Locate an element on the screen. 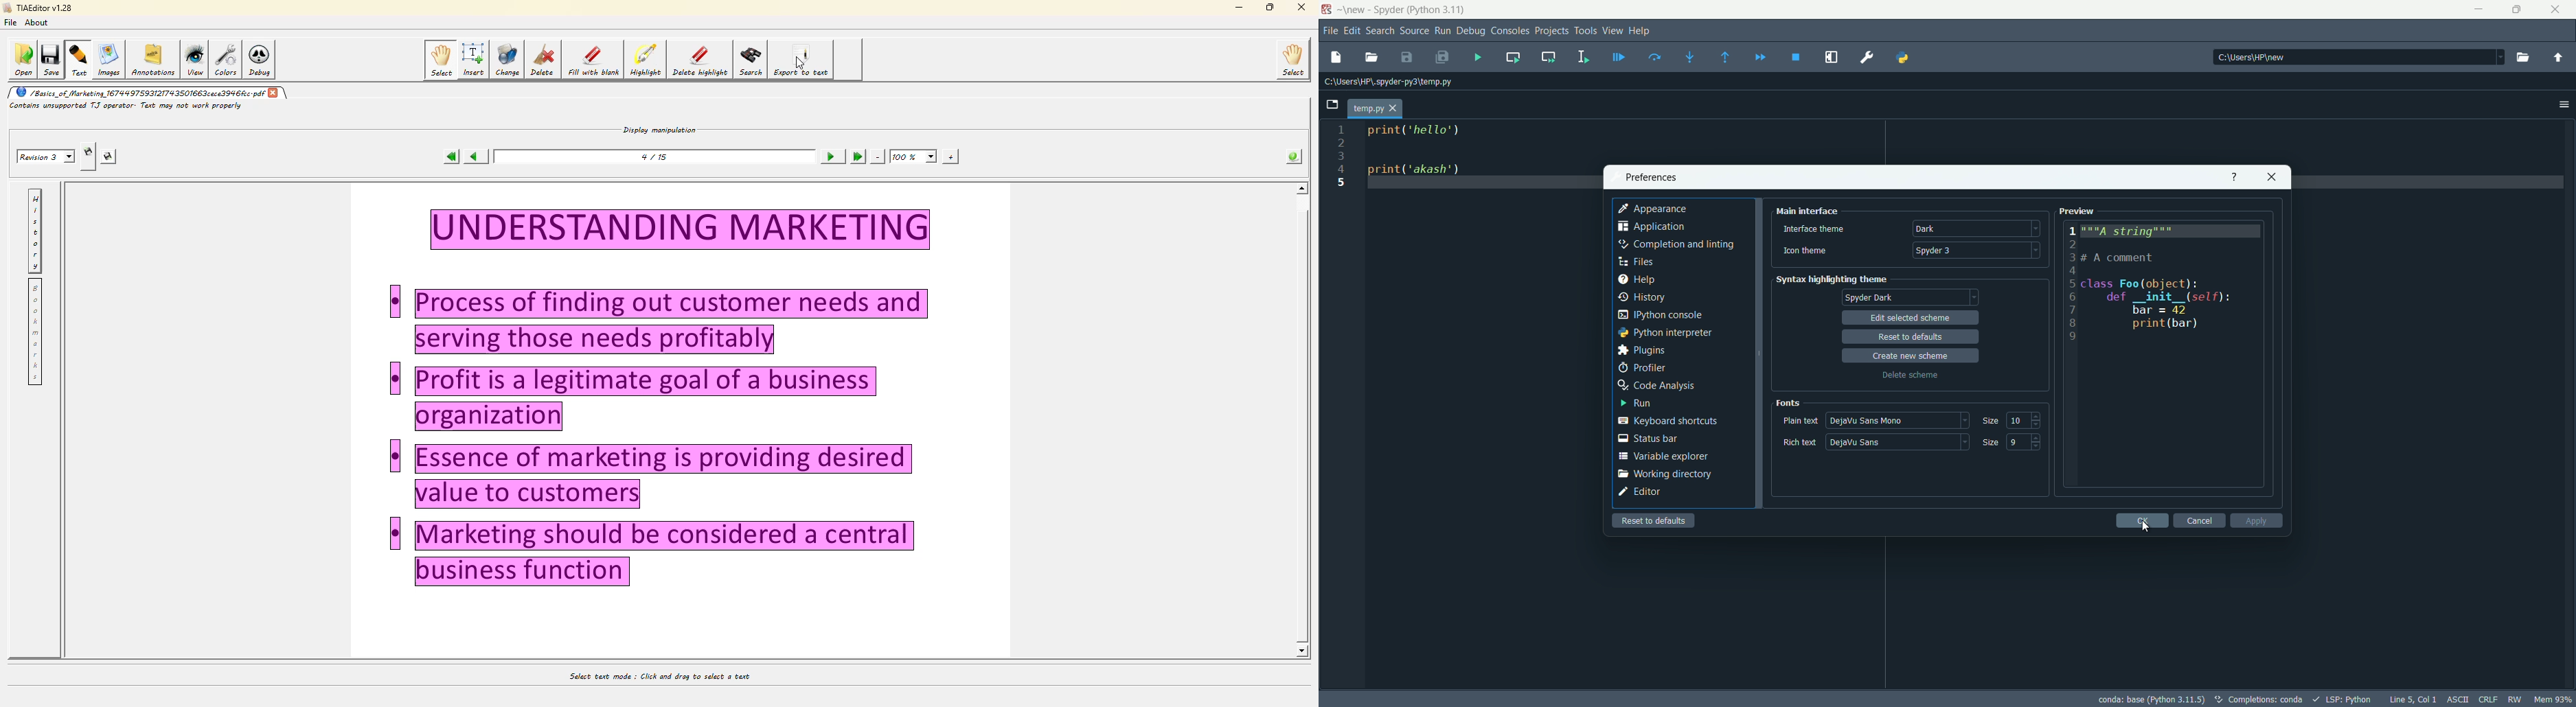 The image size is (2576, 728). 9 is located at coordinates (2016, 441).